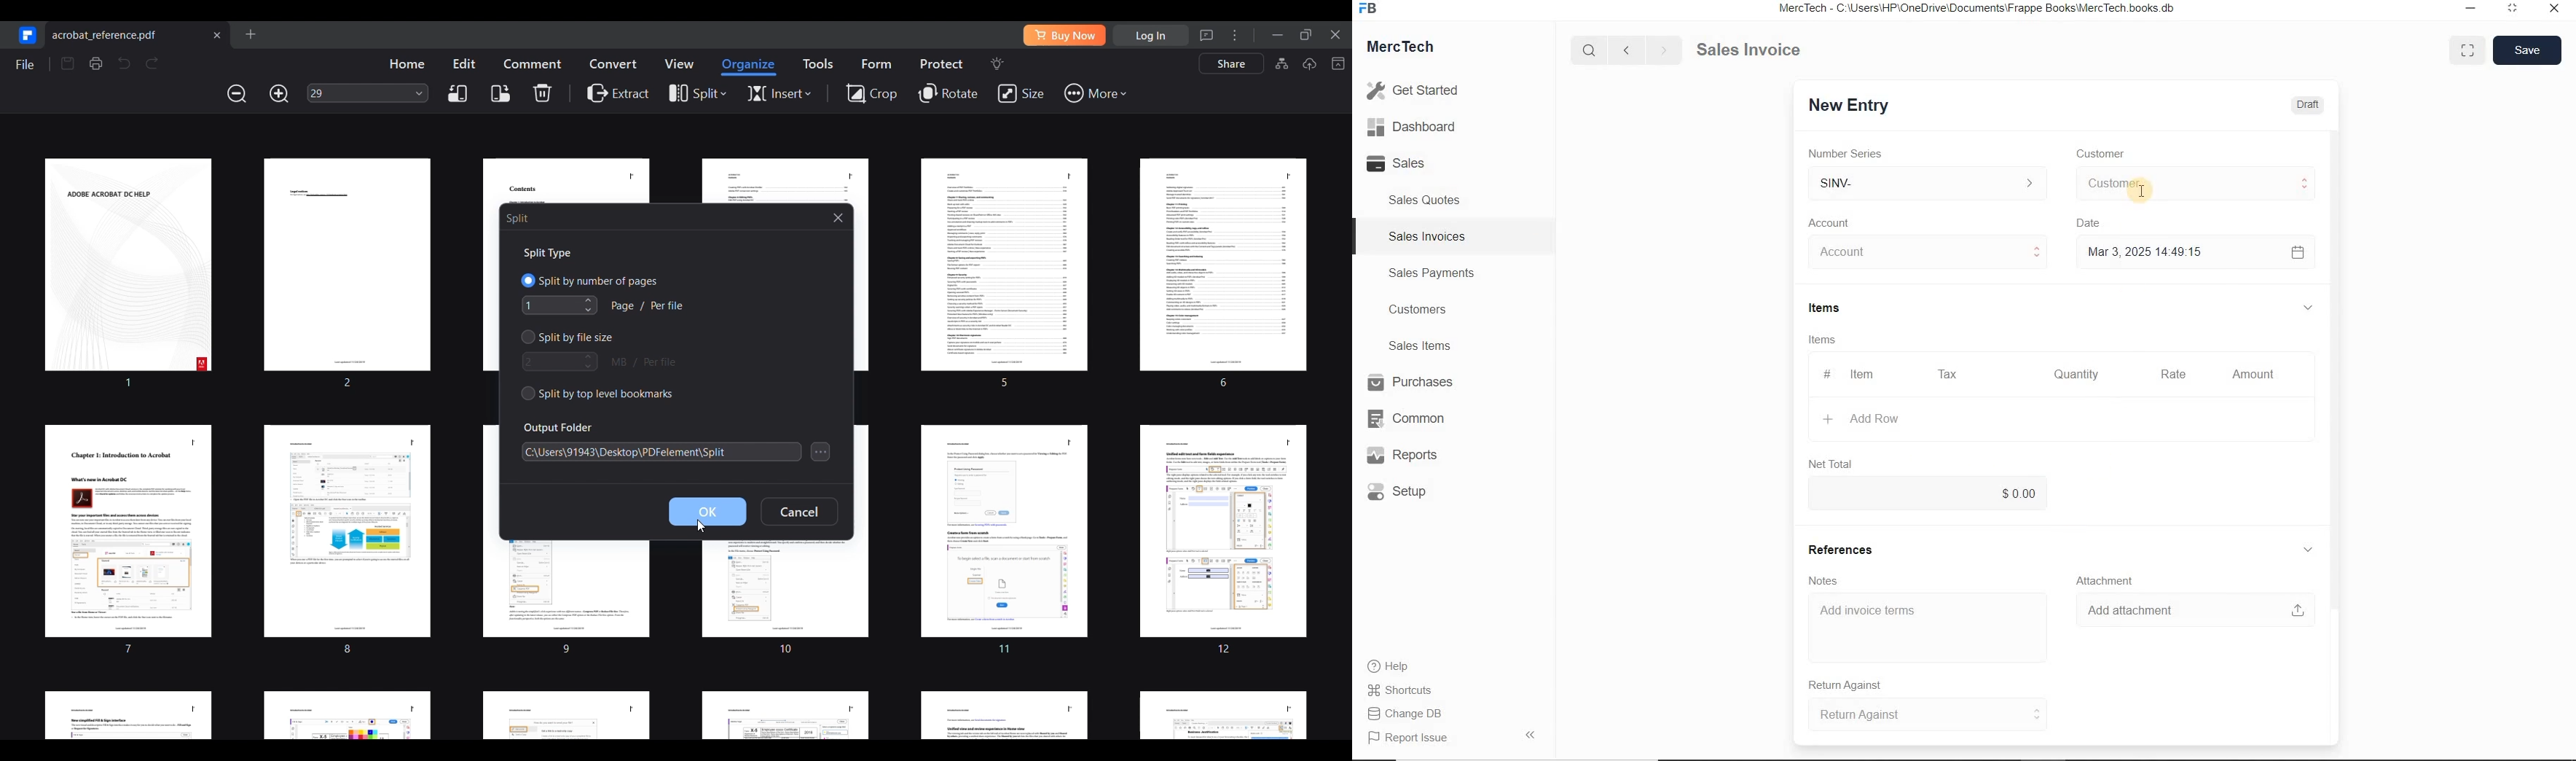 Image resolution: width=2576 pixels, height=784 pixels. What do you see at coordinates (2195, 610) in the screenshot?
I see `Add attachment` at bounding box center [2195, 610].